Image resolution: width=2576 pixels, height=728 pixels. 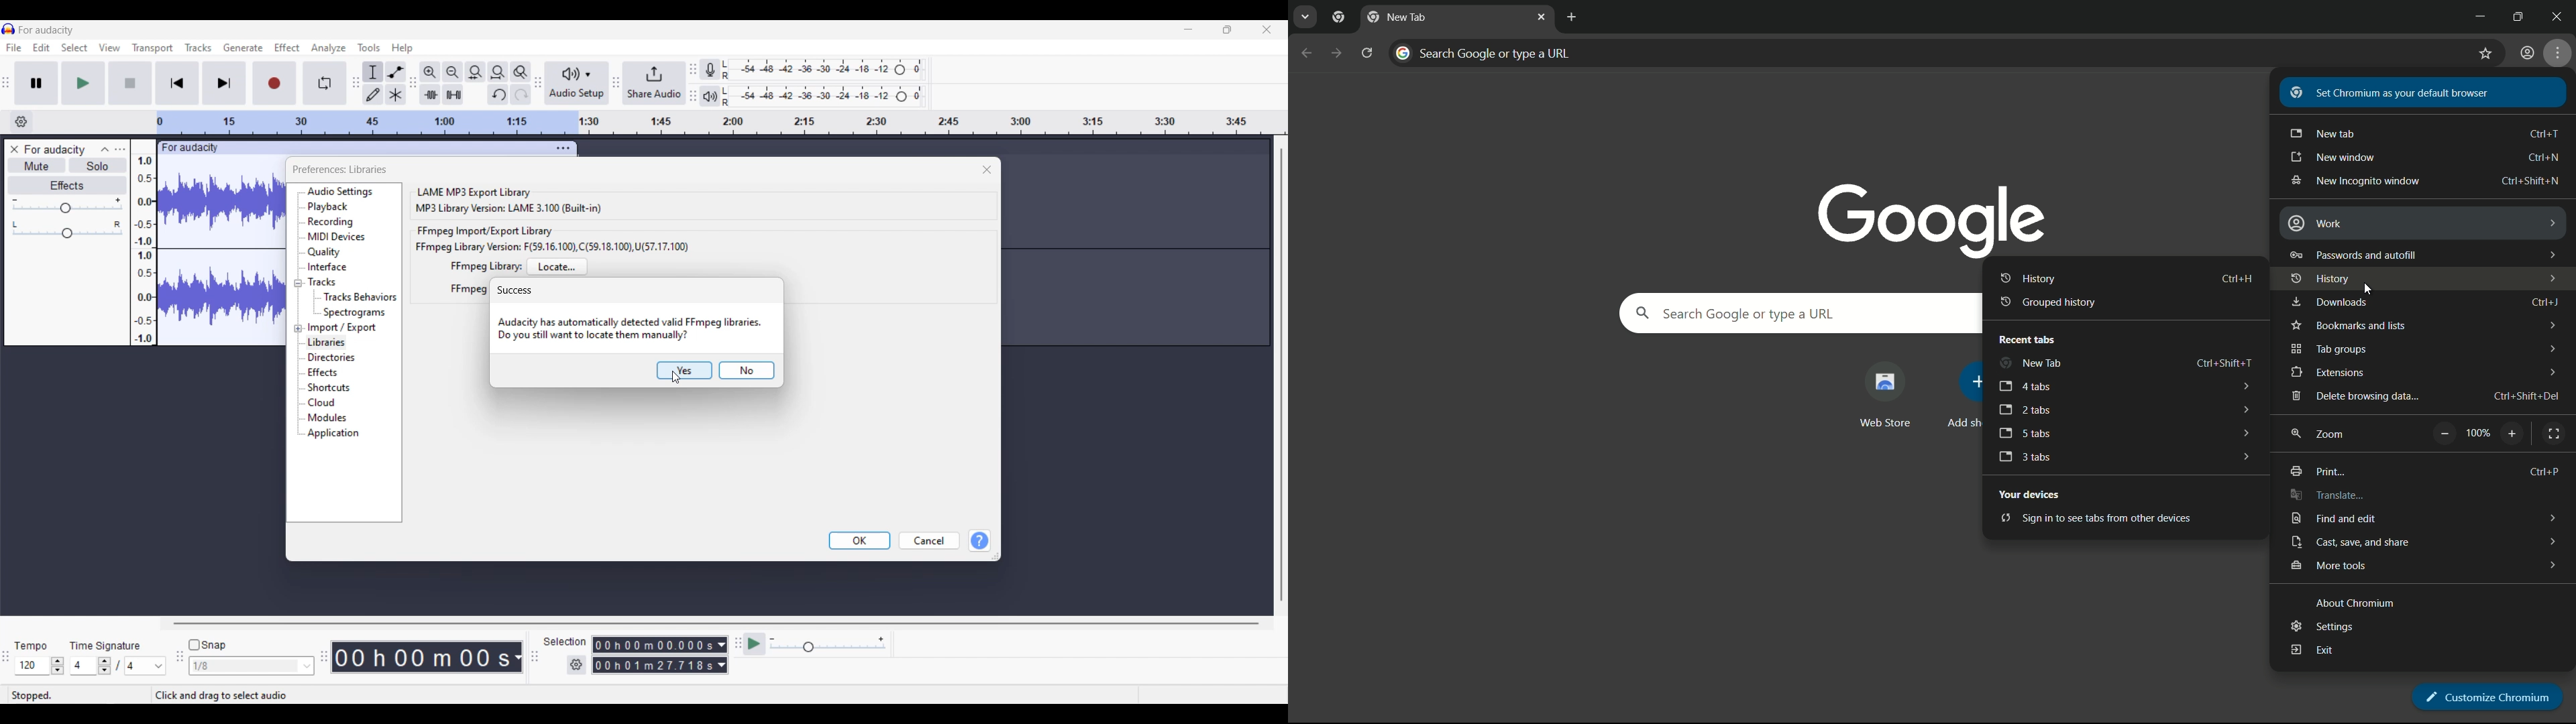 I want to click on Help, so click(x=979, y=541).